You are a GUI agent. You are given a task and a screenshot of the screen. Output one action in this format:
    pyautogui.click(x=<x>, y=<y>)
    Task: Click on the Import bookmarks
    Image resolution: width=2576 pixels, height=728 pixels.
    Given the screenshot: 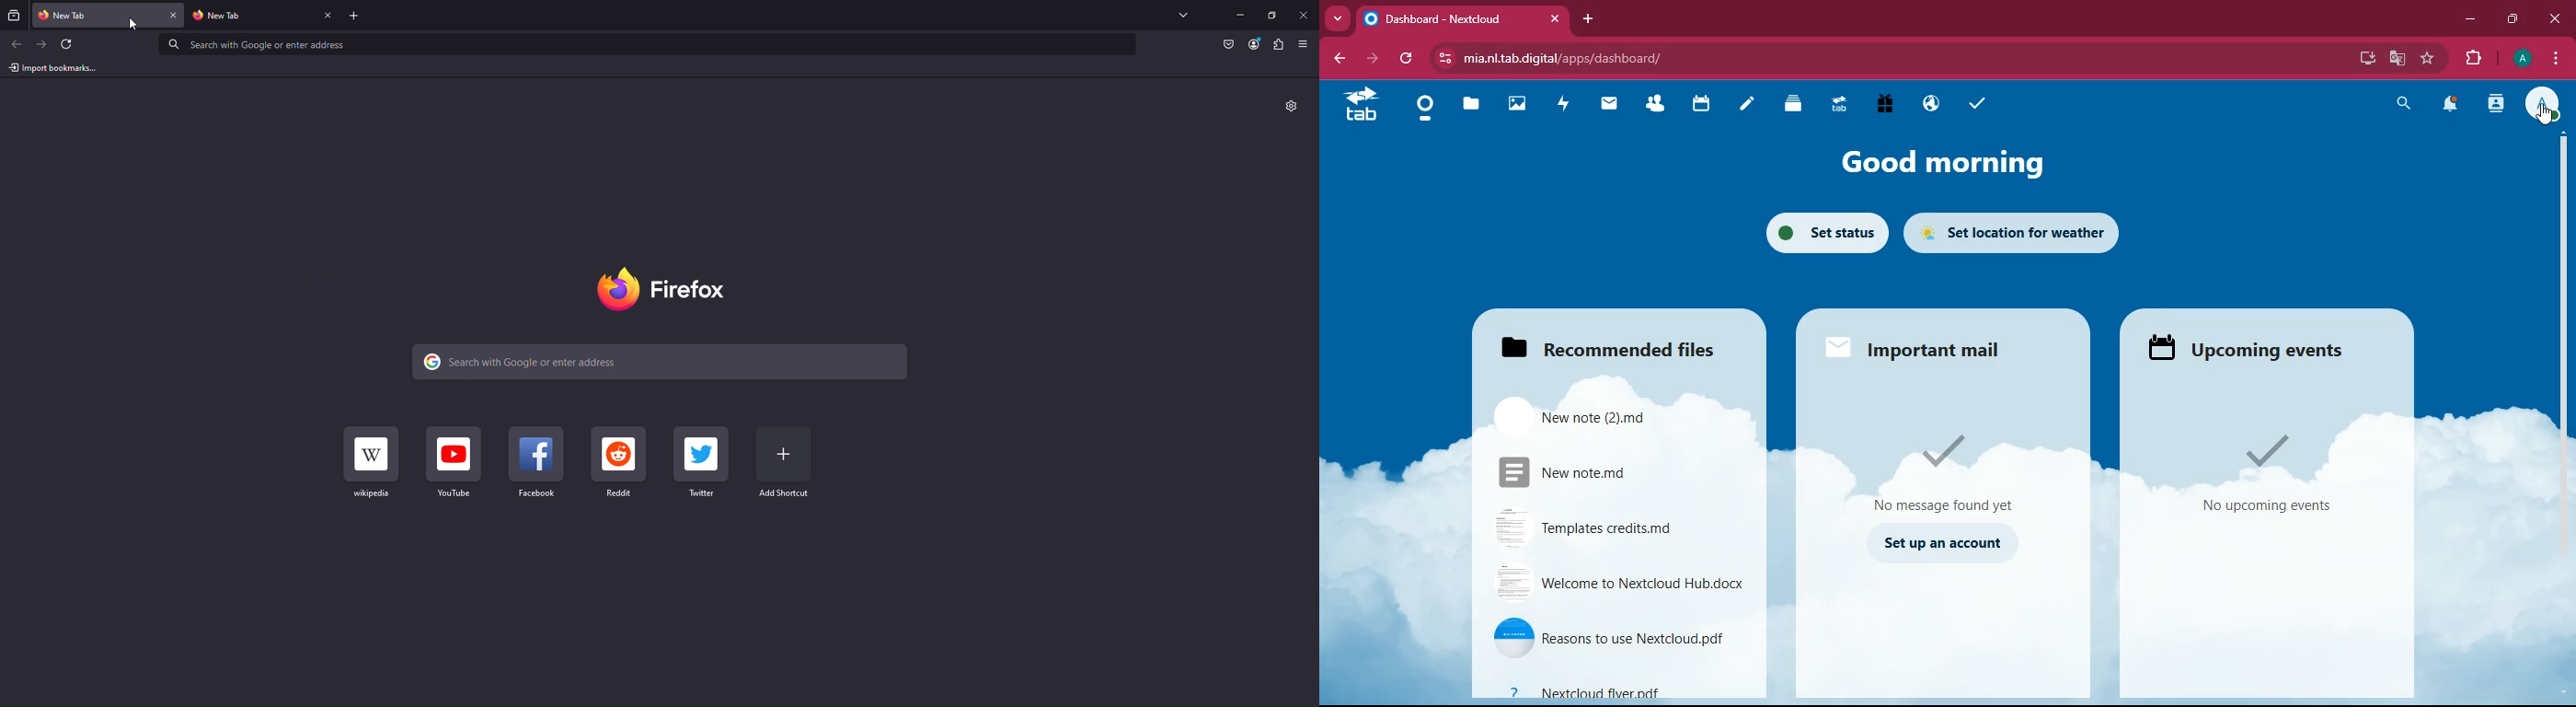 What is the action you would take?
    pyautogui.click(x=53, y=68)
    